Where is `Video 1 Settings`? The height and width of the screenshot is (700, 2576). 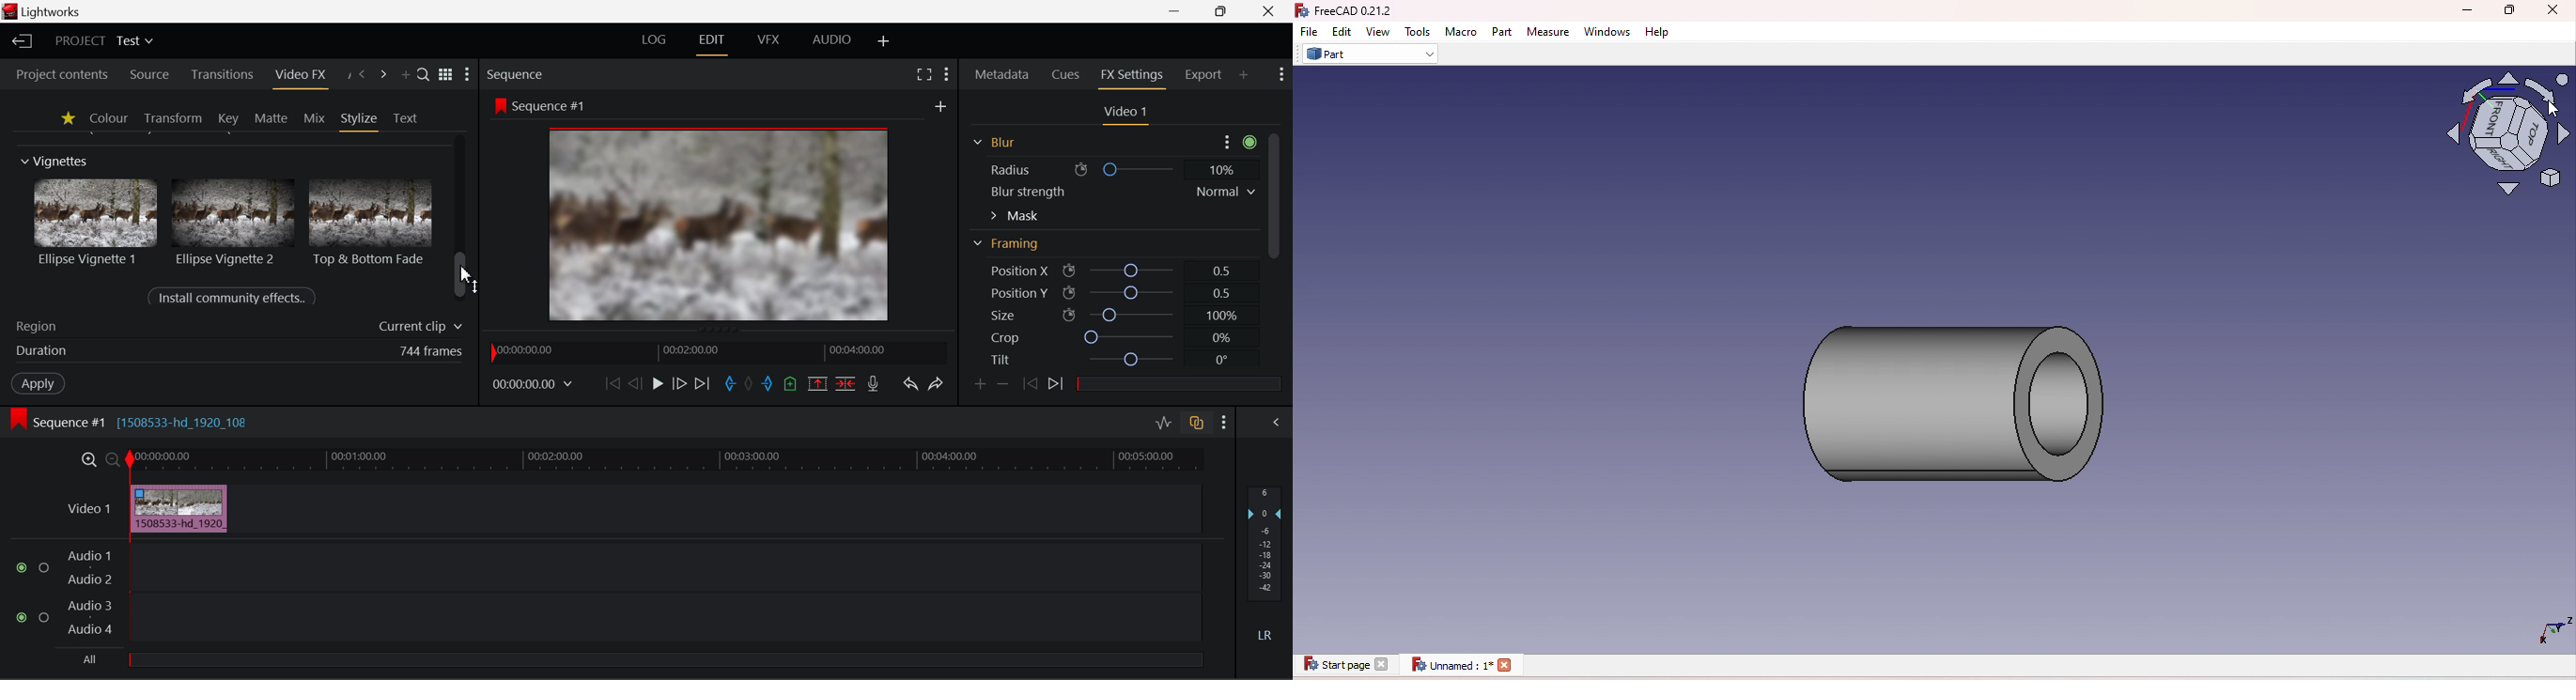 Video 1 Settings is located at coordinates (1126, 113).